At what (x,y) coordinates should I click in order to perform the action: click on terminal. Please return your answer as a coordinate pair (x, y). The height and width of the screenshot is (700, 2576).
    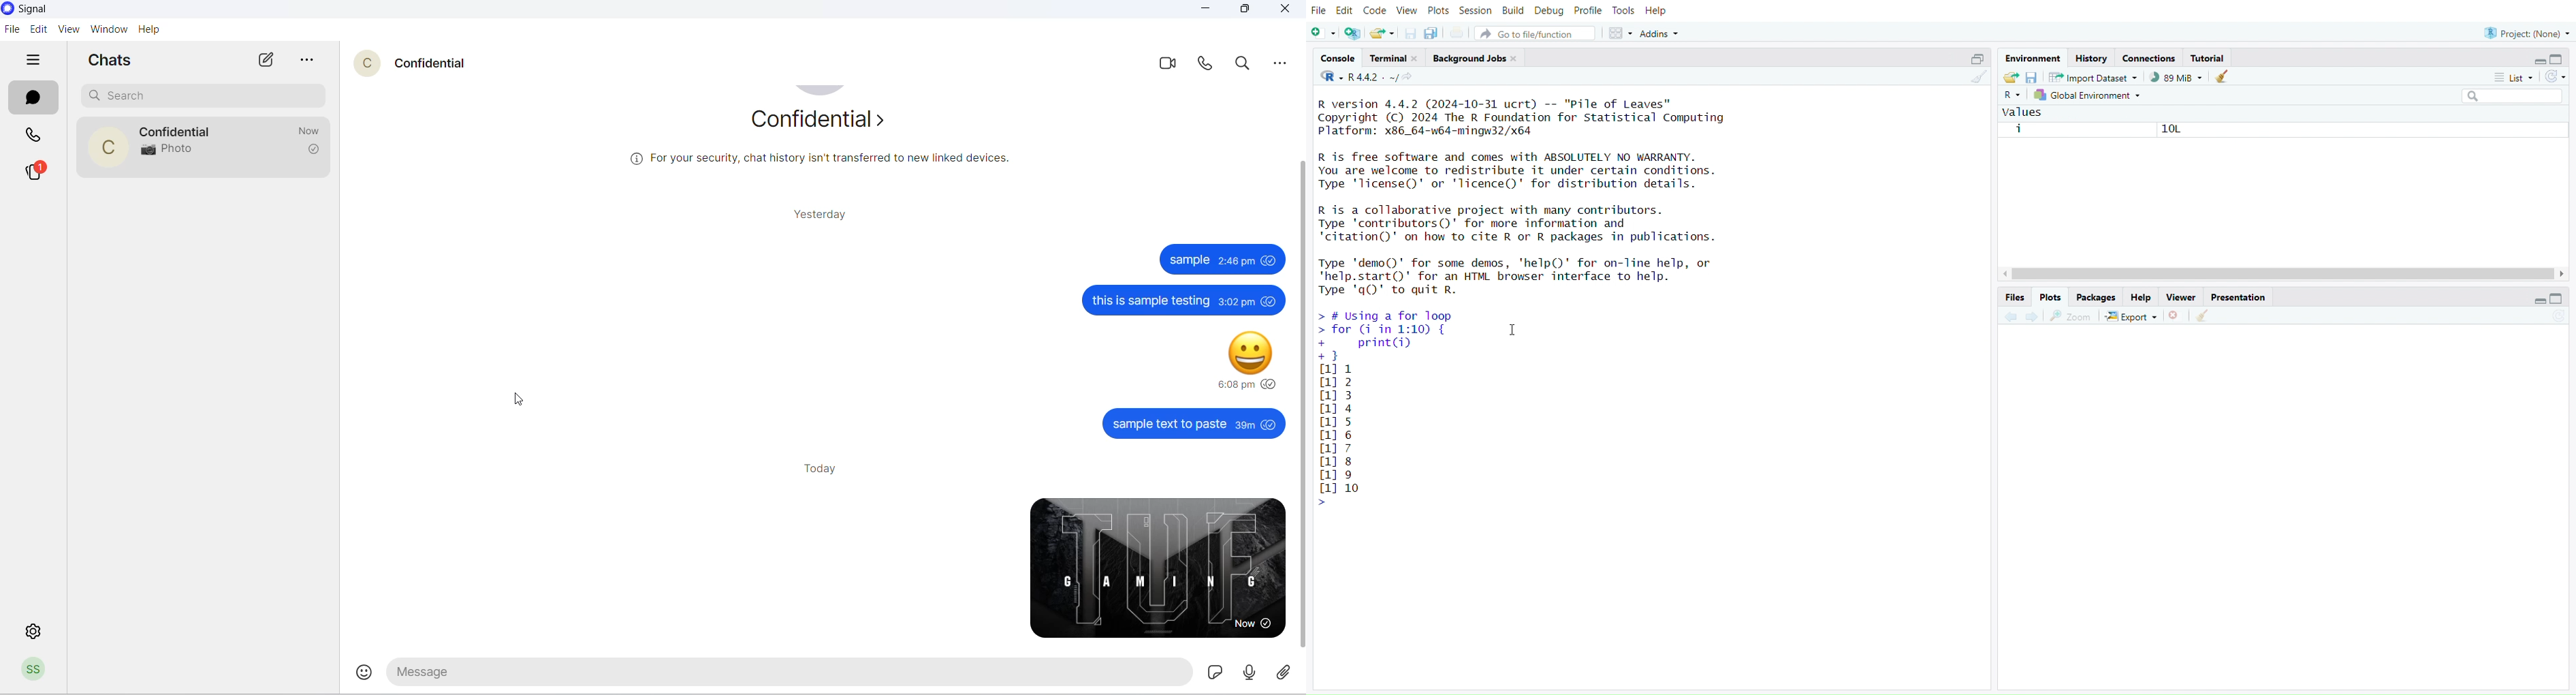
    Looking at the image, I should click on (1394, 58).